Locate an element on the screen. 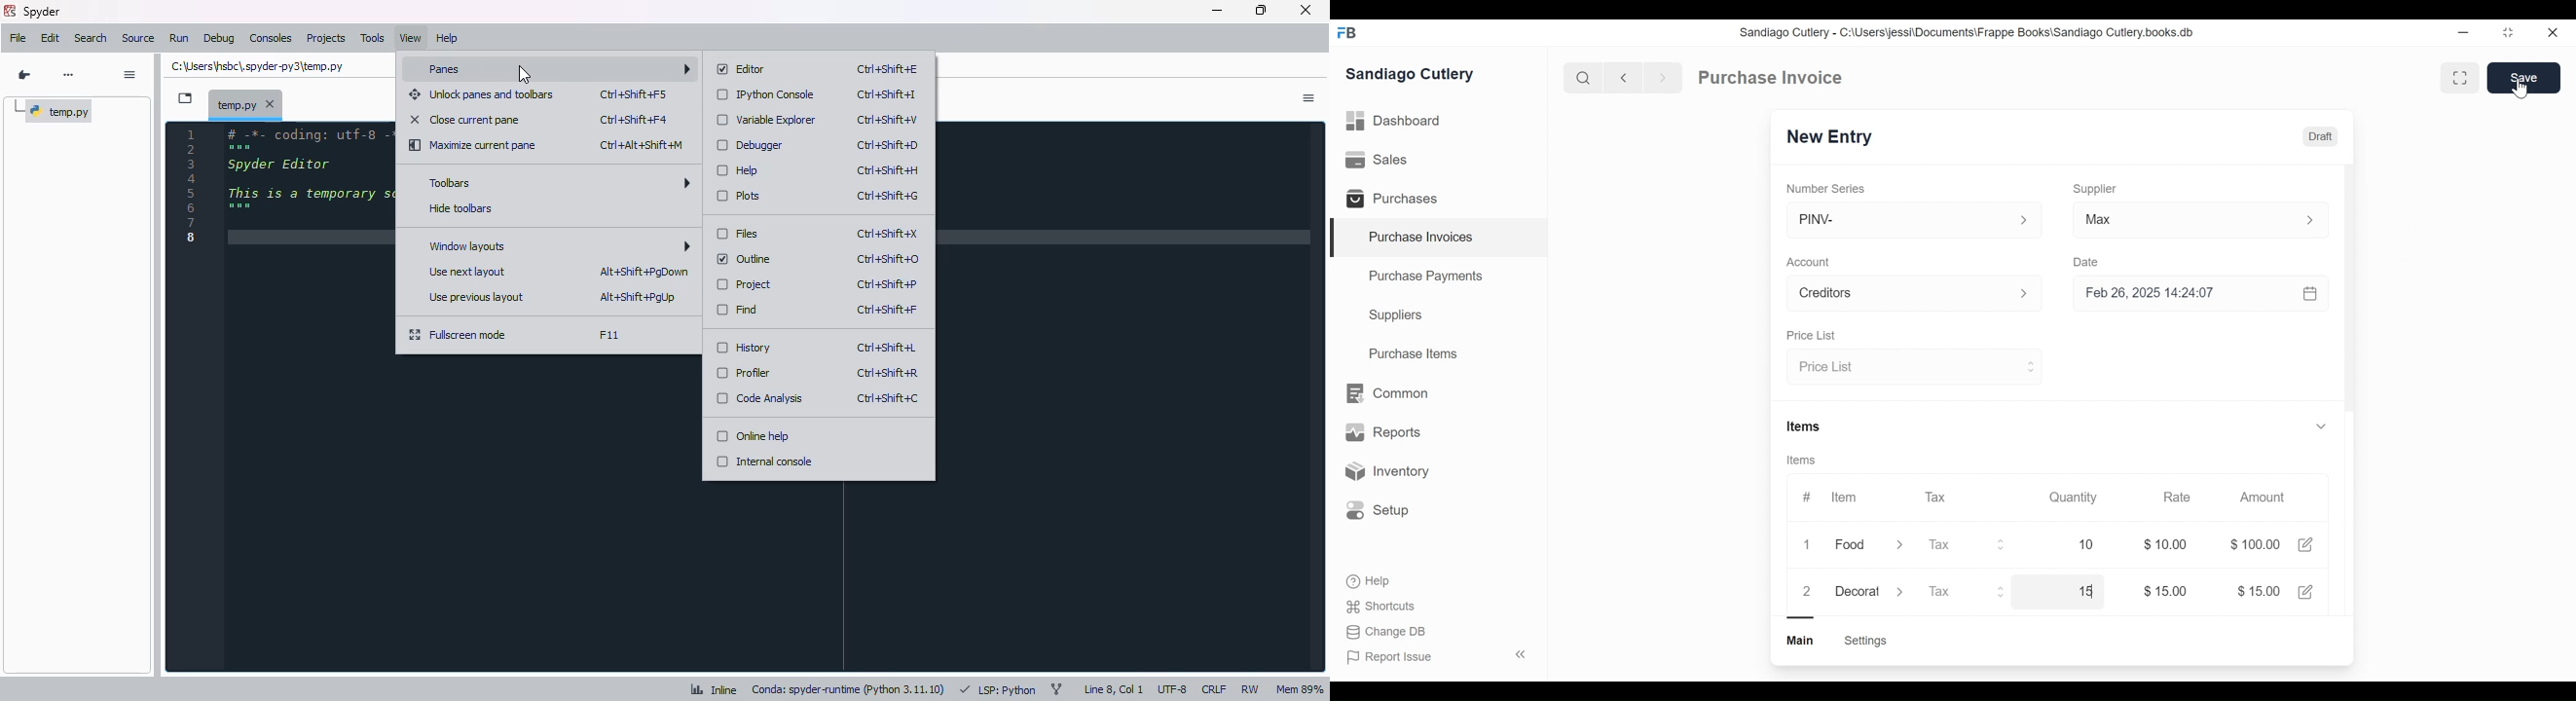  Number Series is located at coordinates (1827, 188).